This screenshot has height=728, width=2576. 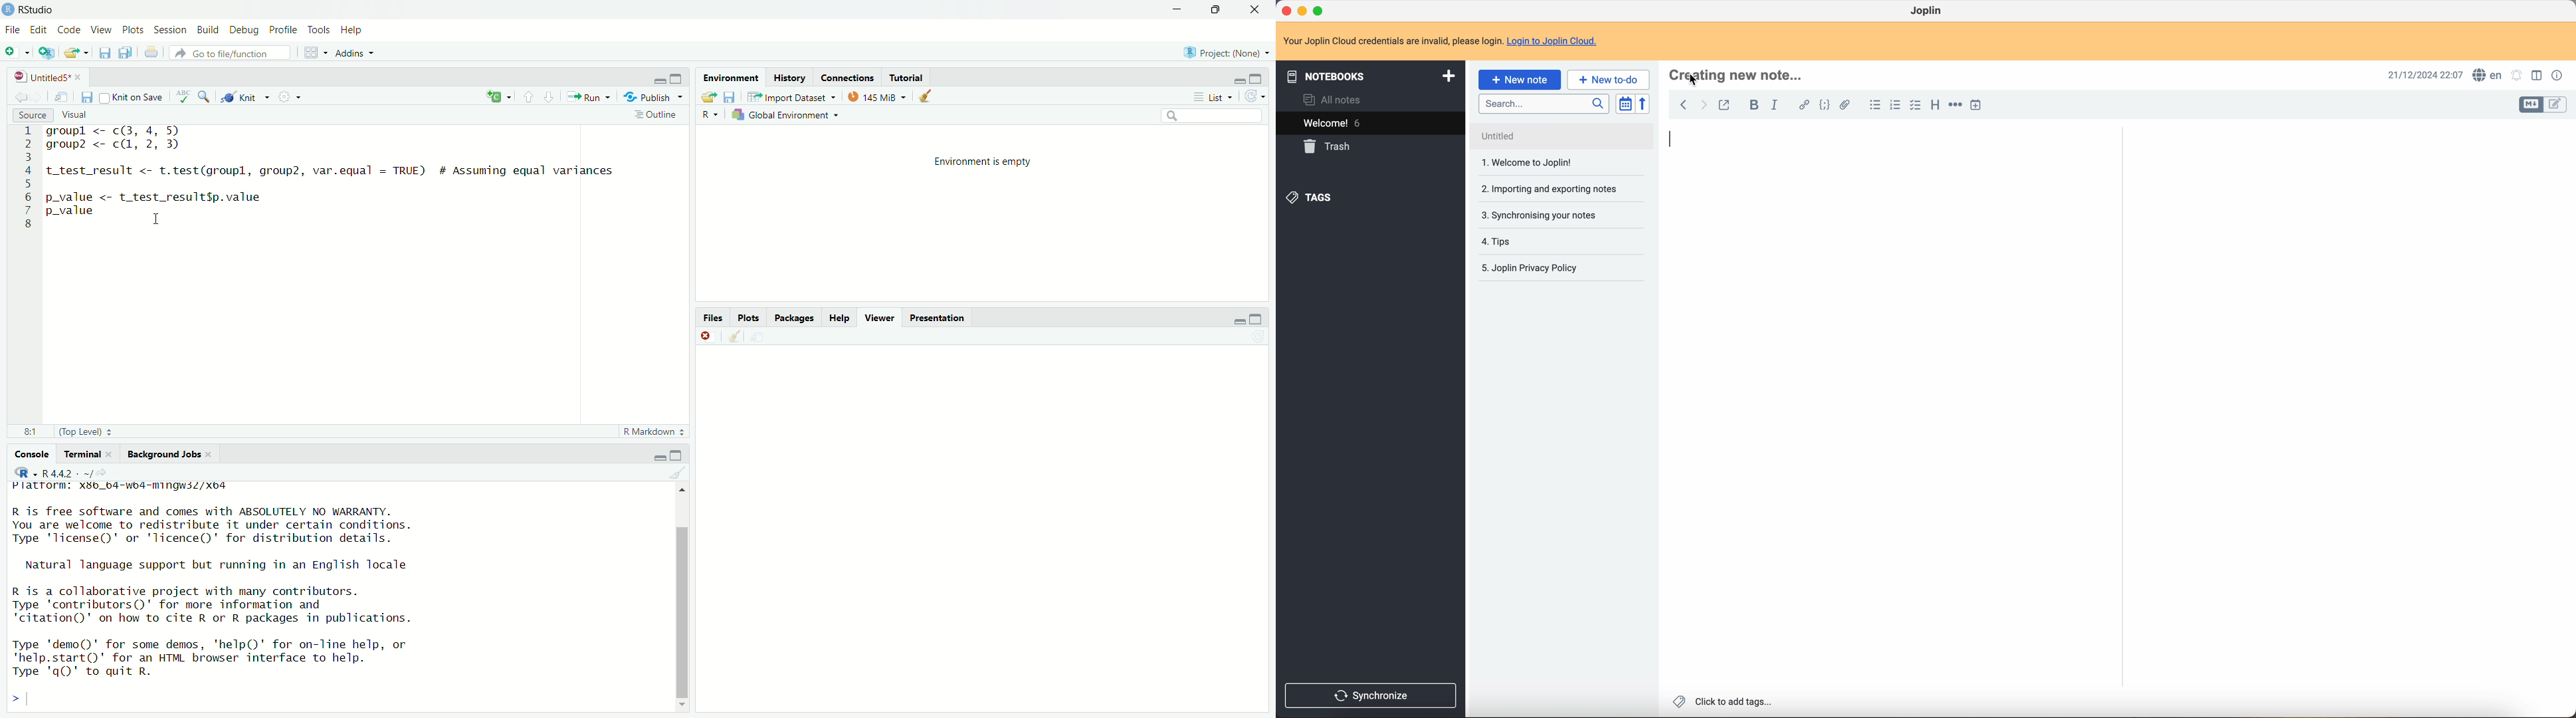 I want to click on Global Environment, so click(x=787, y=115).